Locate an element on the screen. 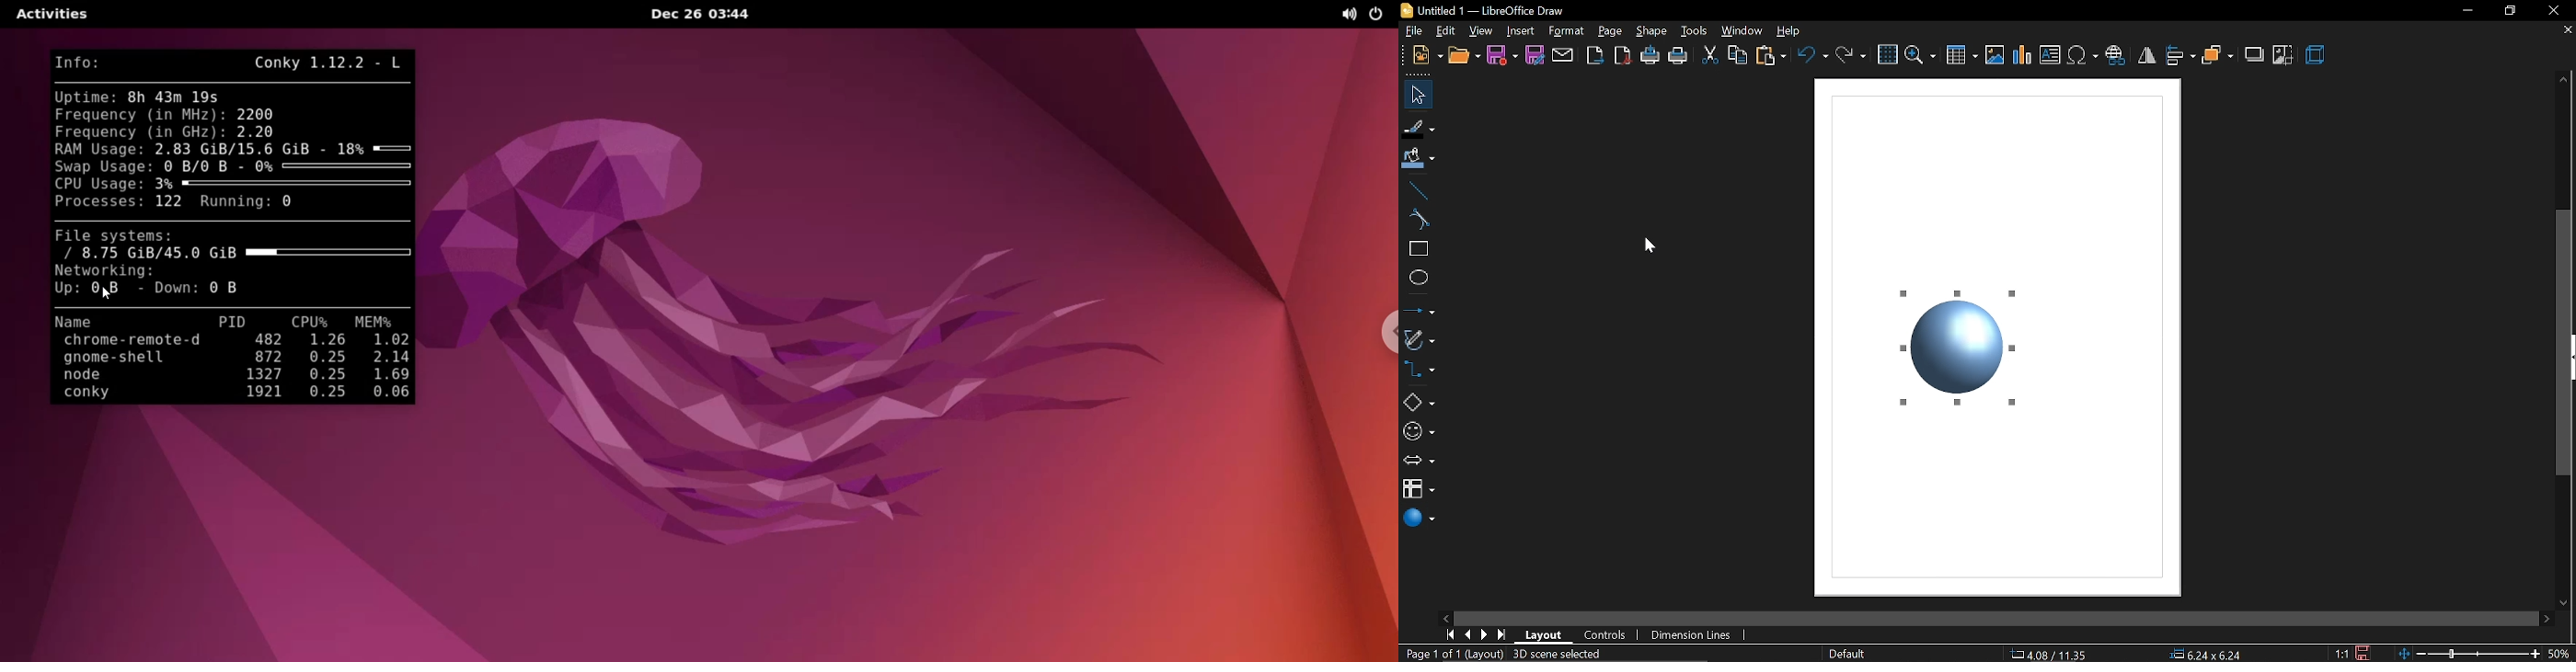  export is located at coordinates (1594, 55).